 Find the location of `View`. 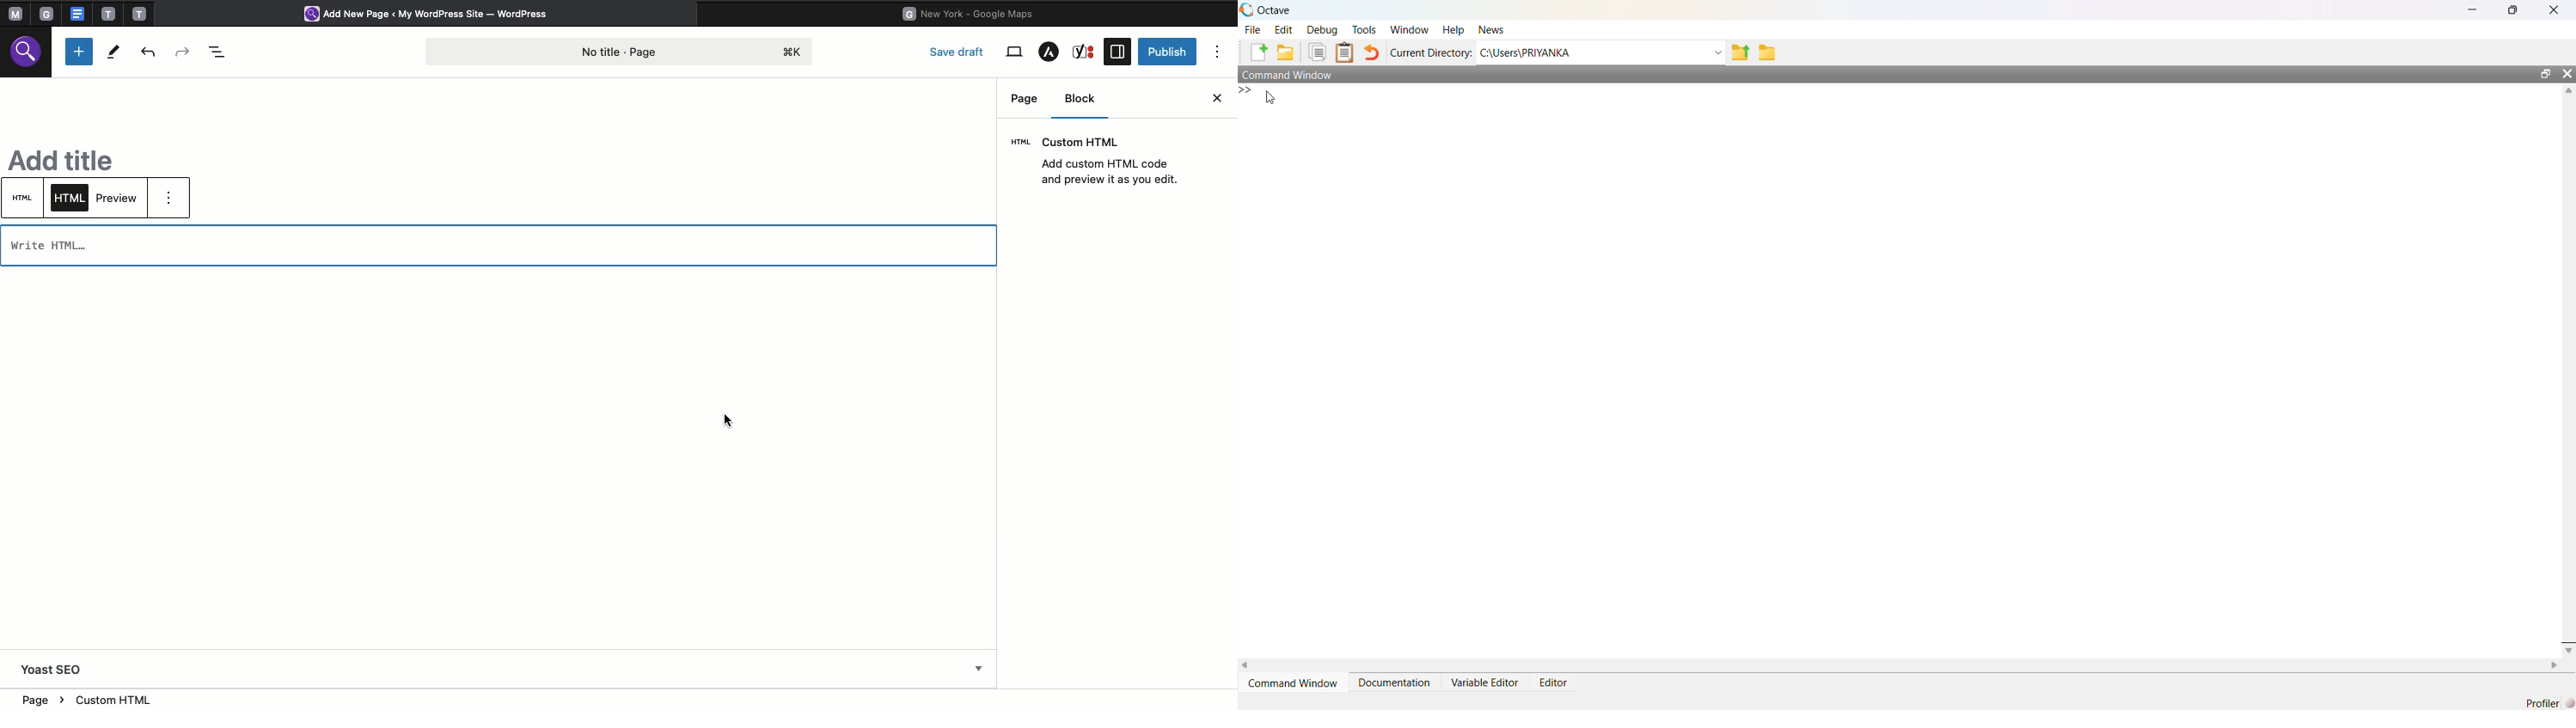

View is located at coordinates (1014, 52).